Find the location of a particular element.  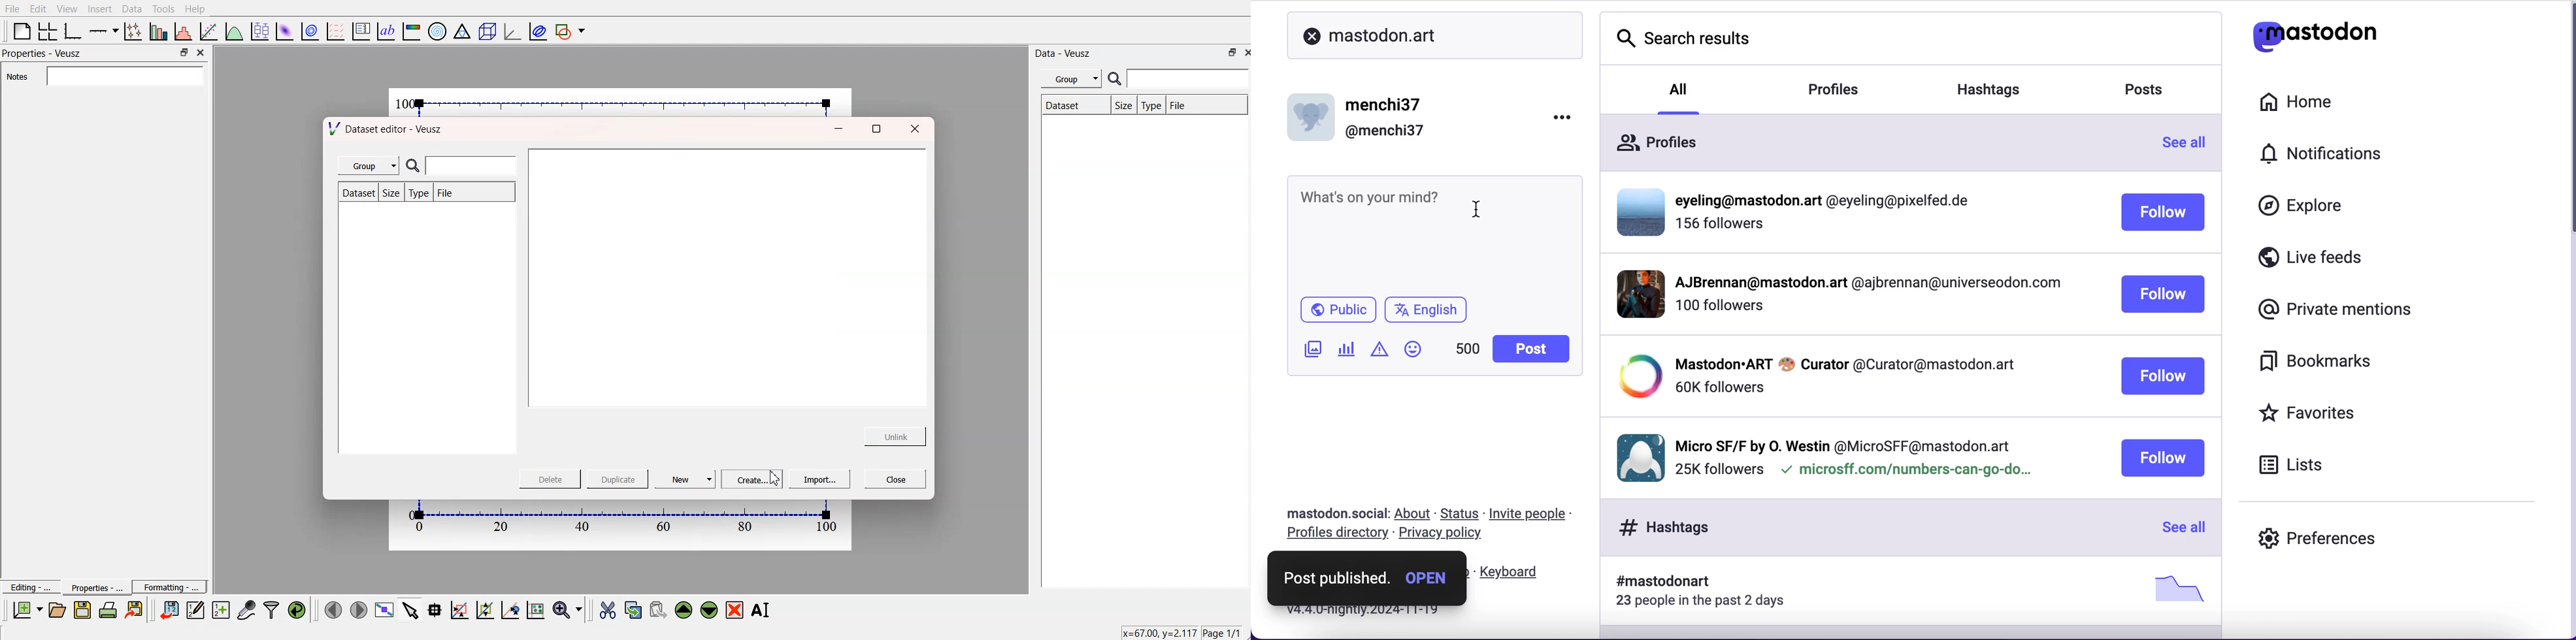

Tools is located at coordinates (164, 9).